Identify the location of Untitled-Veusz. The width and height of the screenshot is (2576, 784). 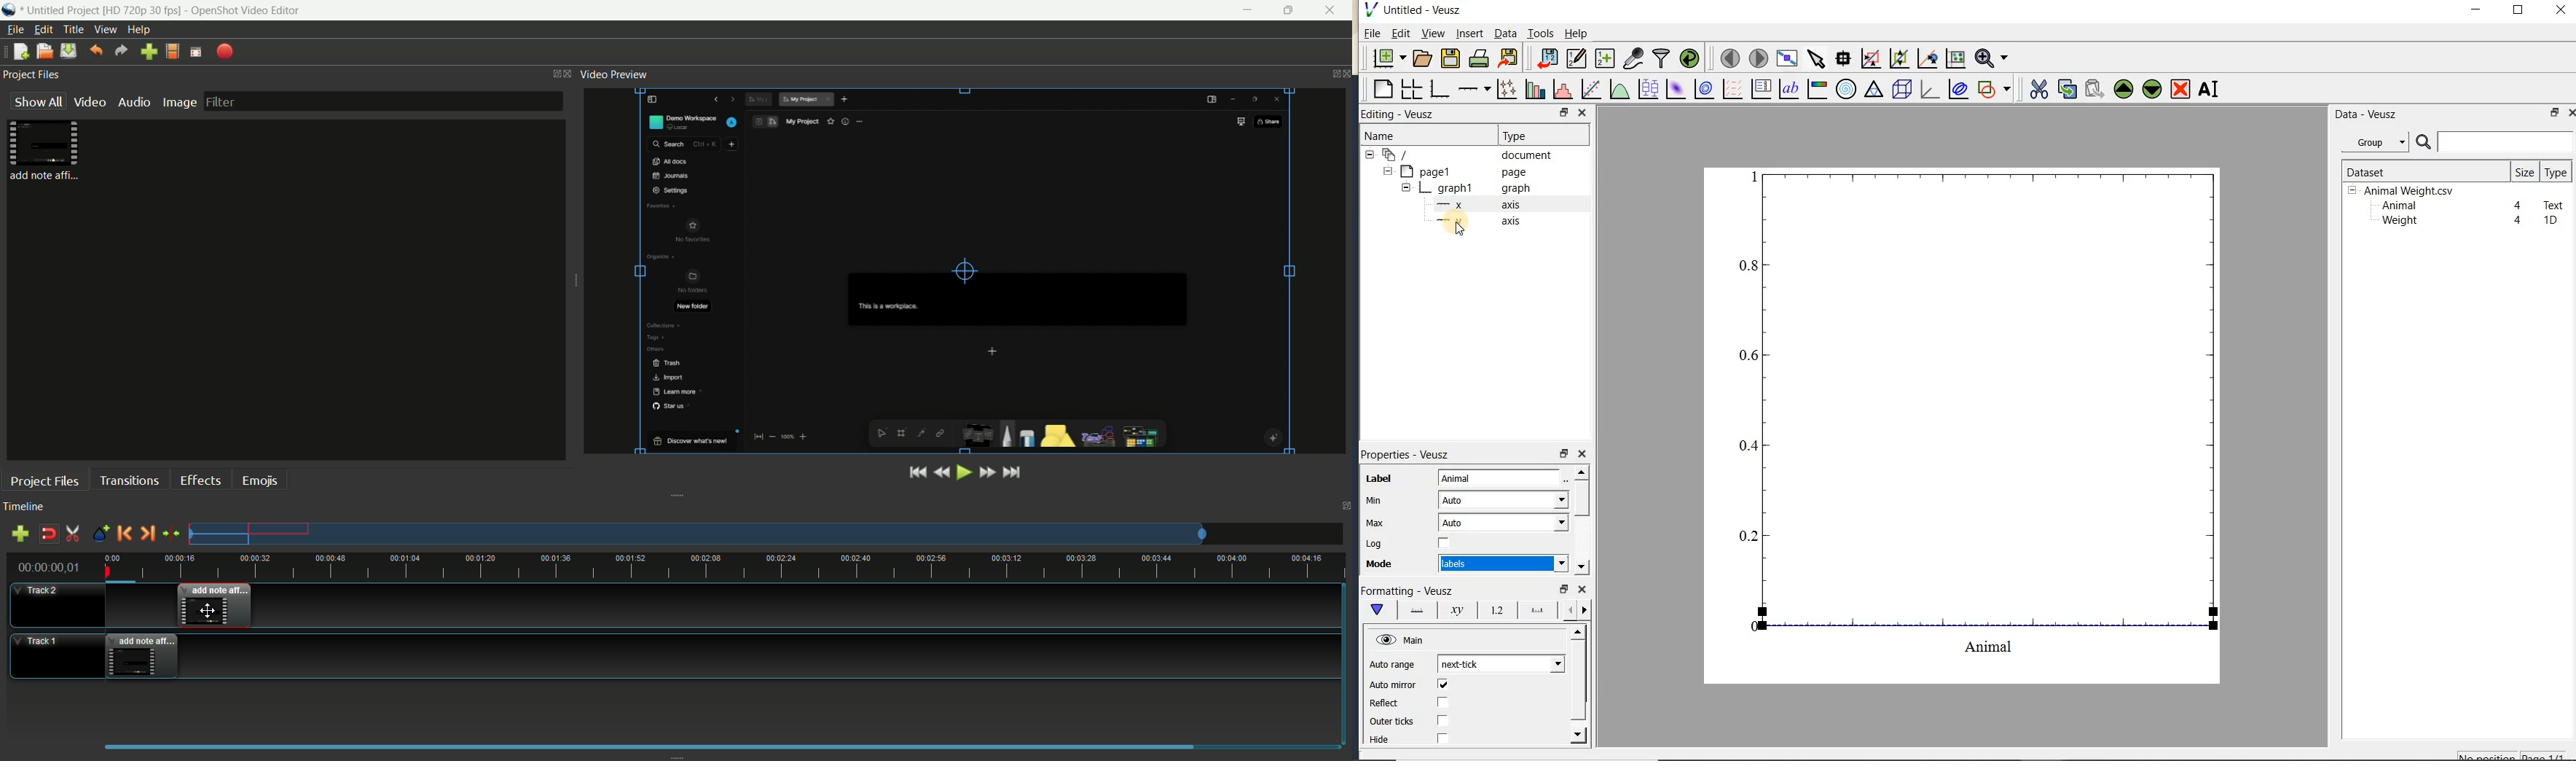
(1417, 10).